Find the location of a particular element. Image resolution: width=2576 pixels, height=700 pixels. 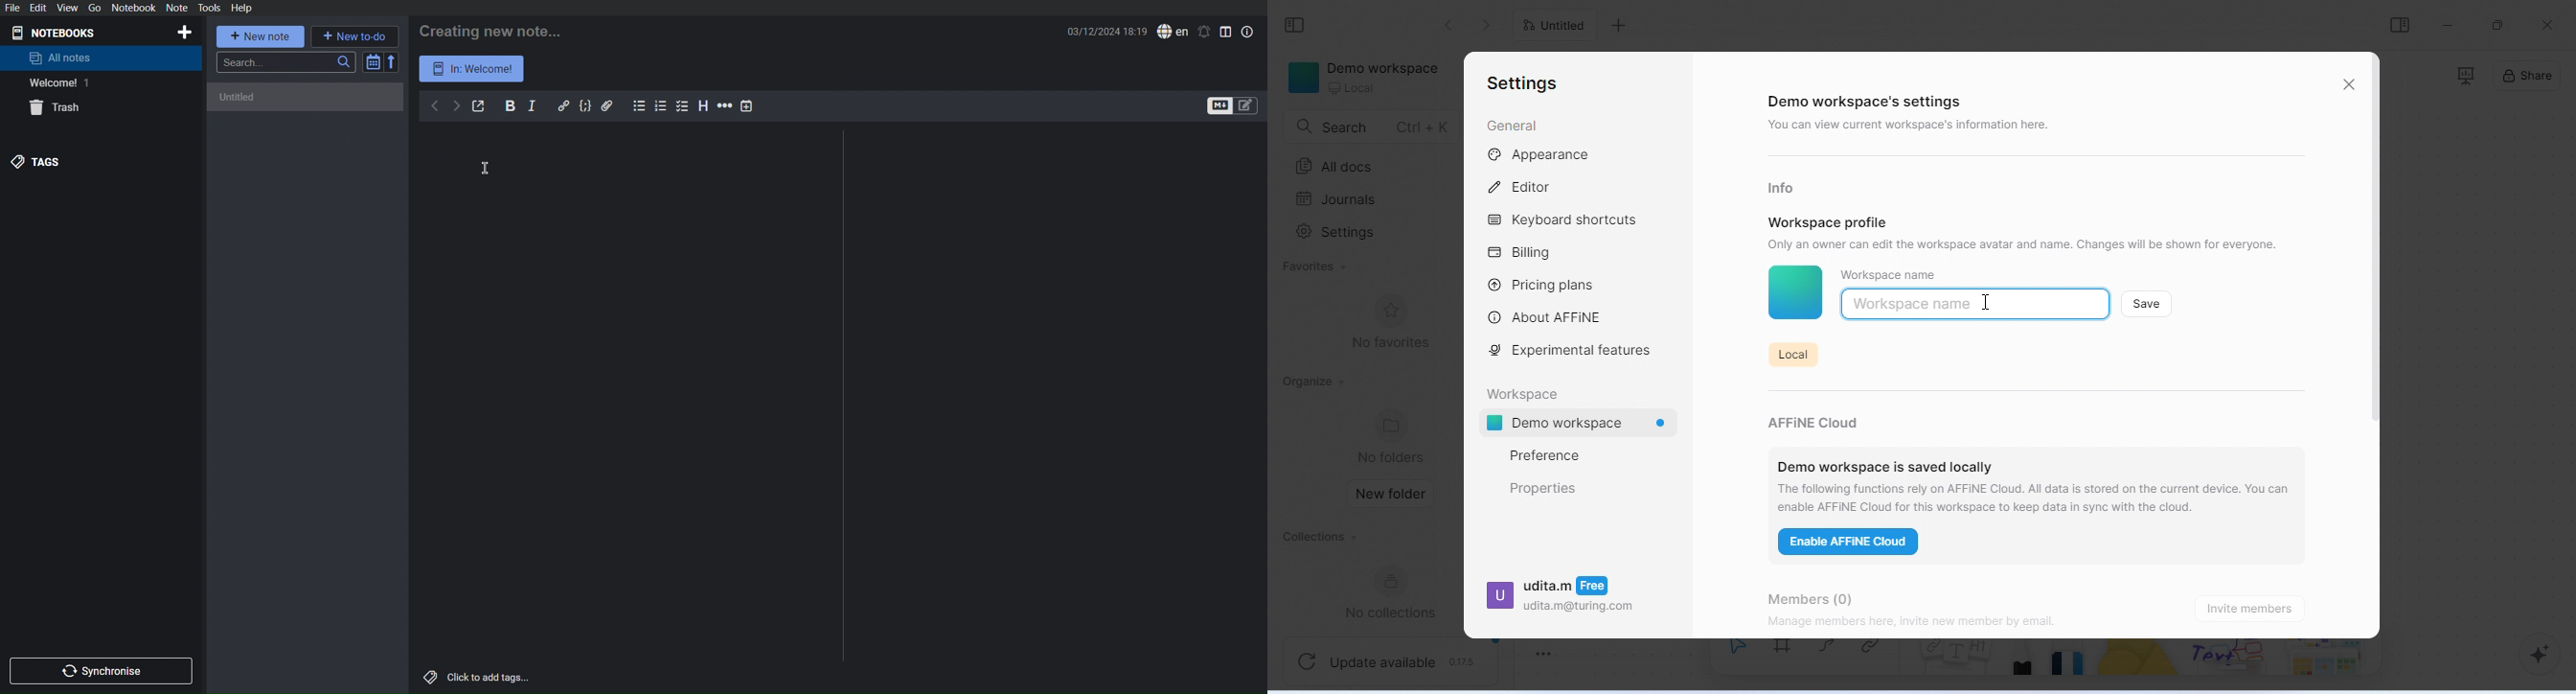

Sorting is located at coordinates (382, 61).